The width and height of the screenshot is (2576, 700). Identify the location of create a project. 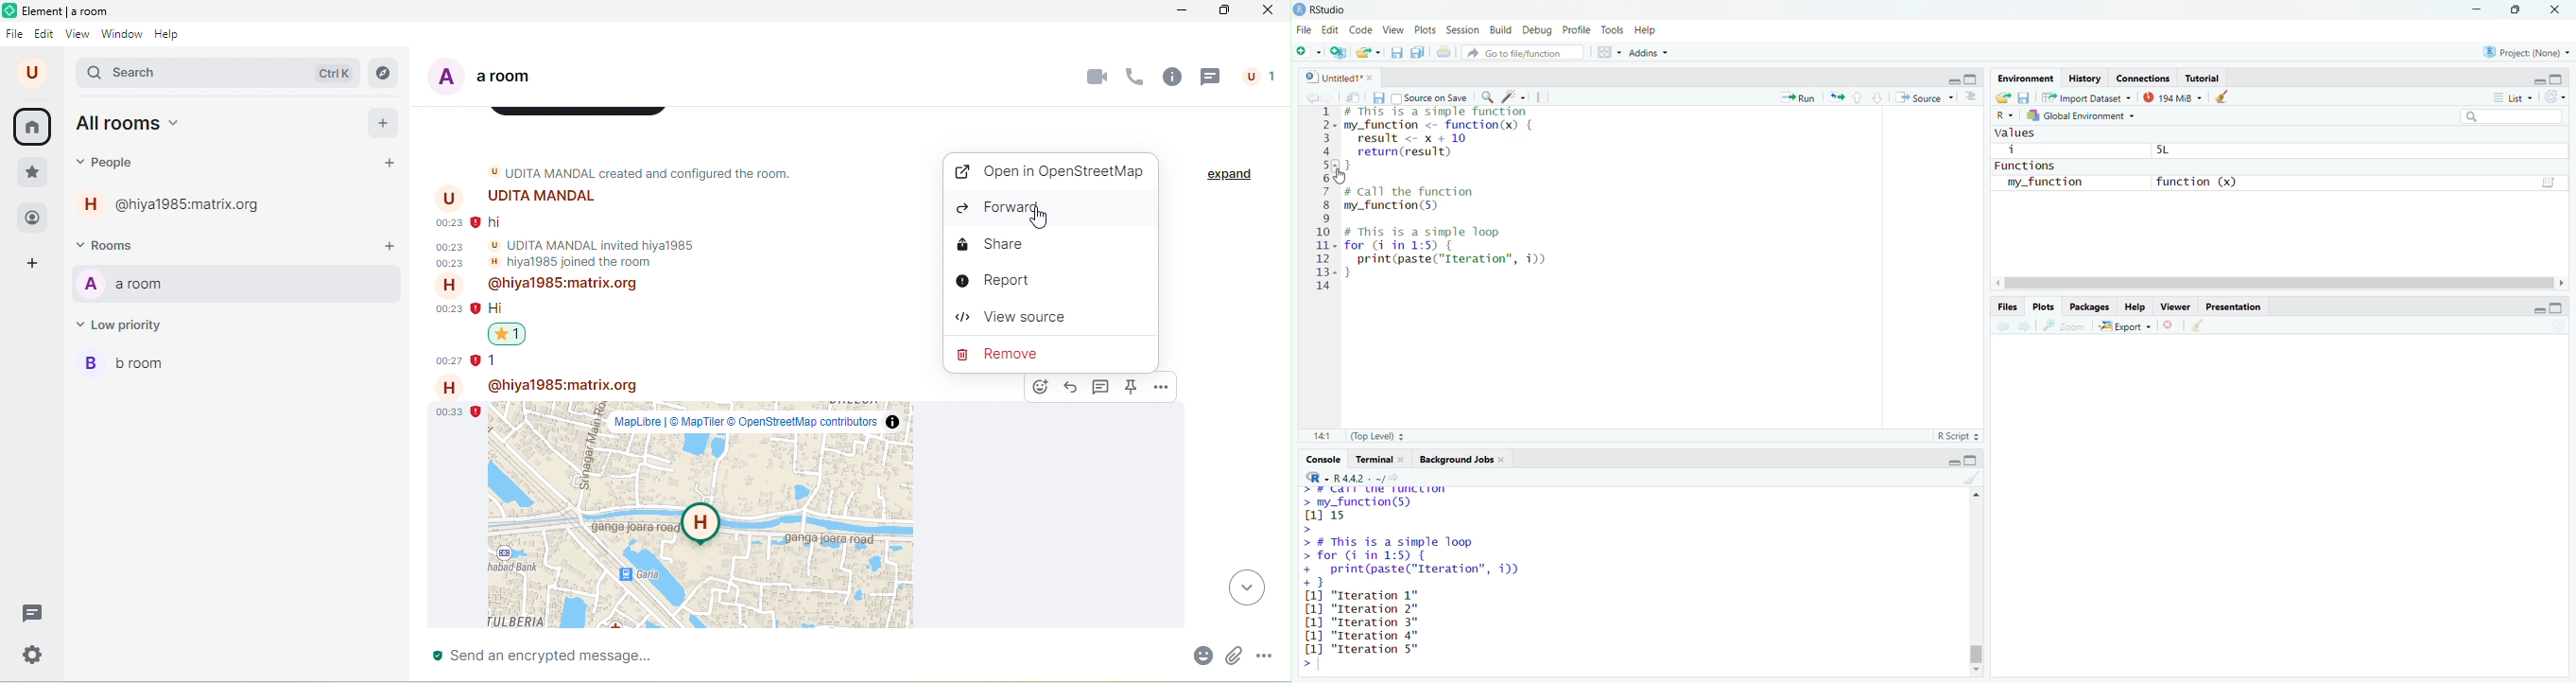
(1338, 50).